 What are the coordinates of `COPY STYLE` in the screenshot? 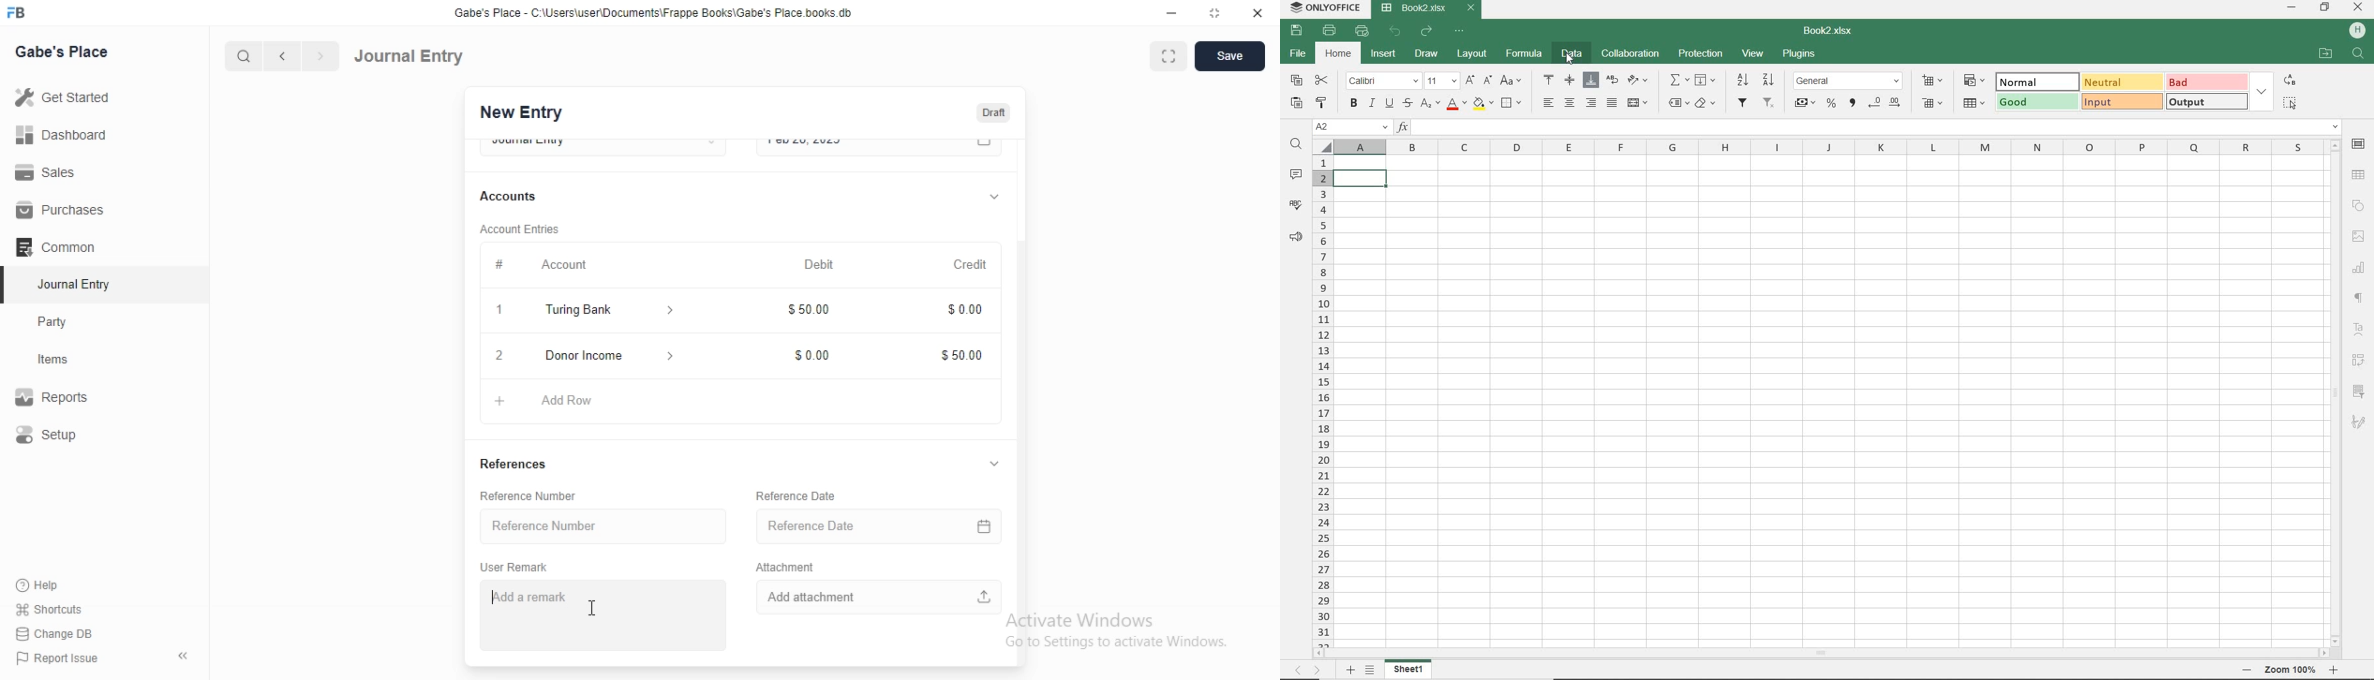 It's located at (1322, 104).